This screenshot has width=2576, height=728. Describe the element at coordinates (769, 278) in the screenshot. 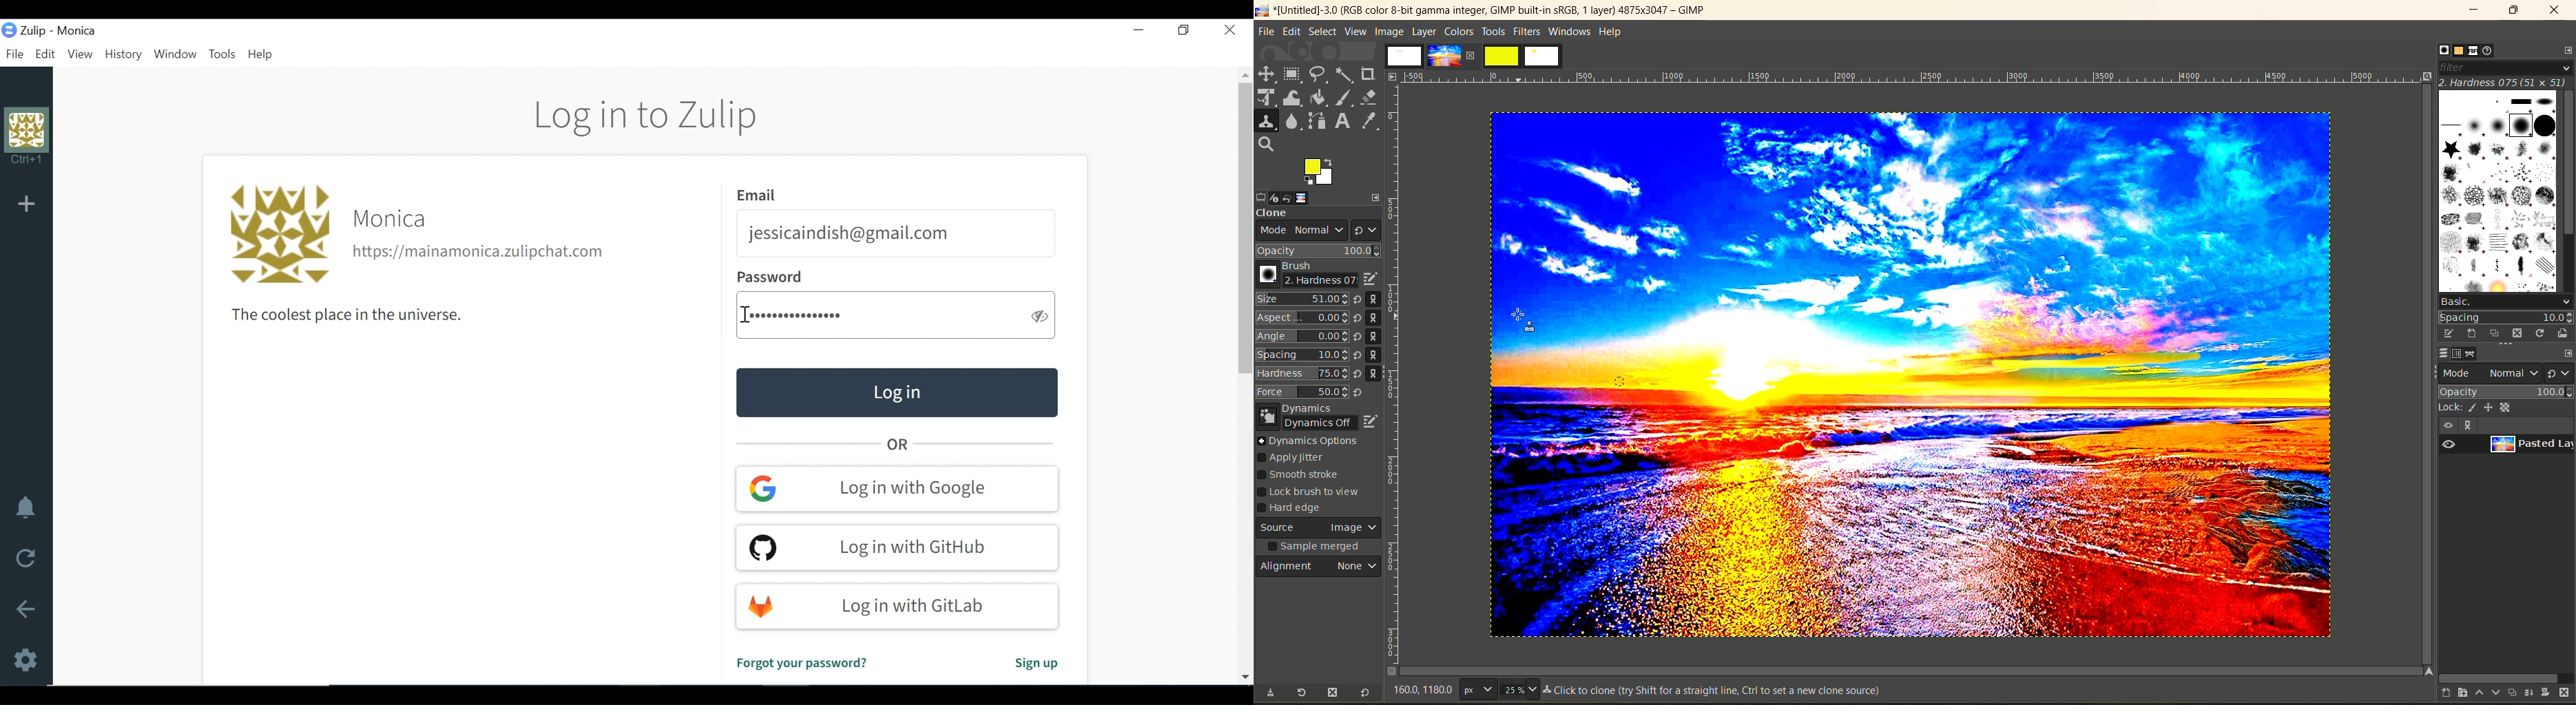

I see `Password` at that location.